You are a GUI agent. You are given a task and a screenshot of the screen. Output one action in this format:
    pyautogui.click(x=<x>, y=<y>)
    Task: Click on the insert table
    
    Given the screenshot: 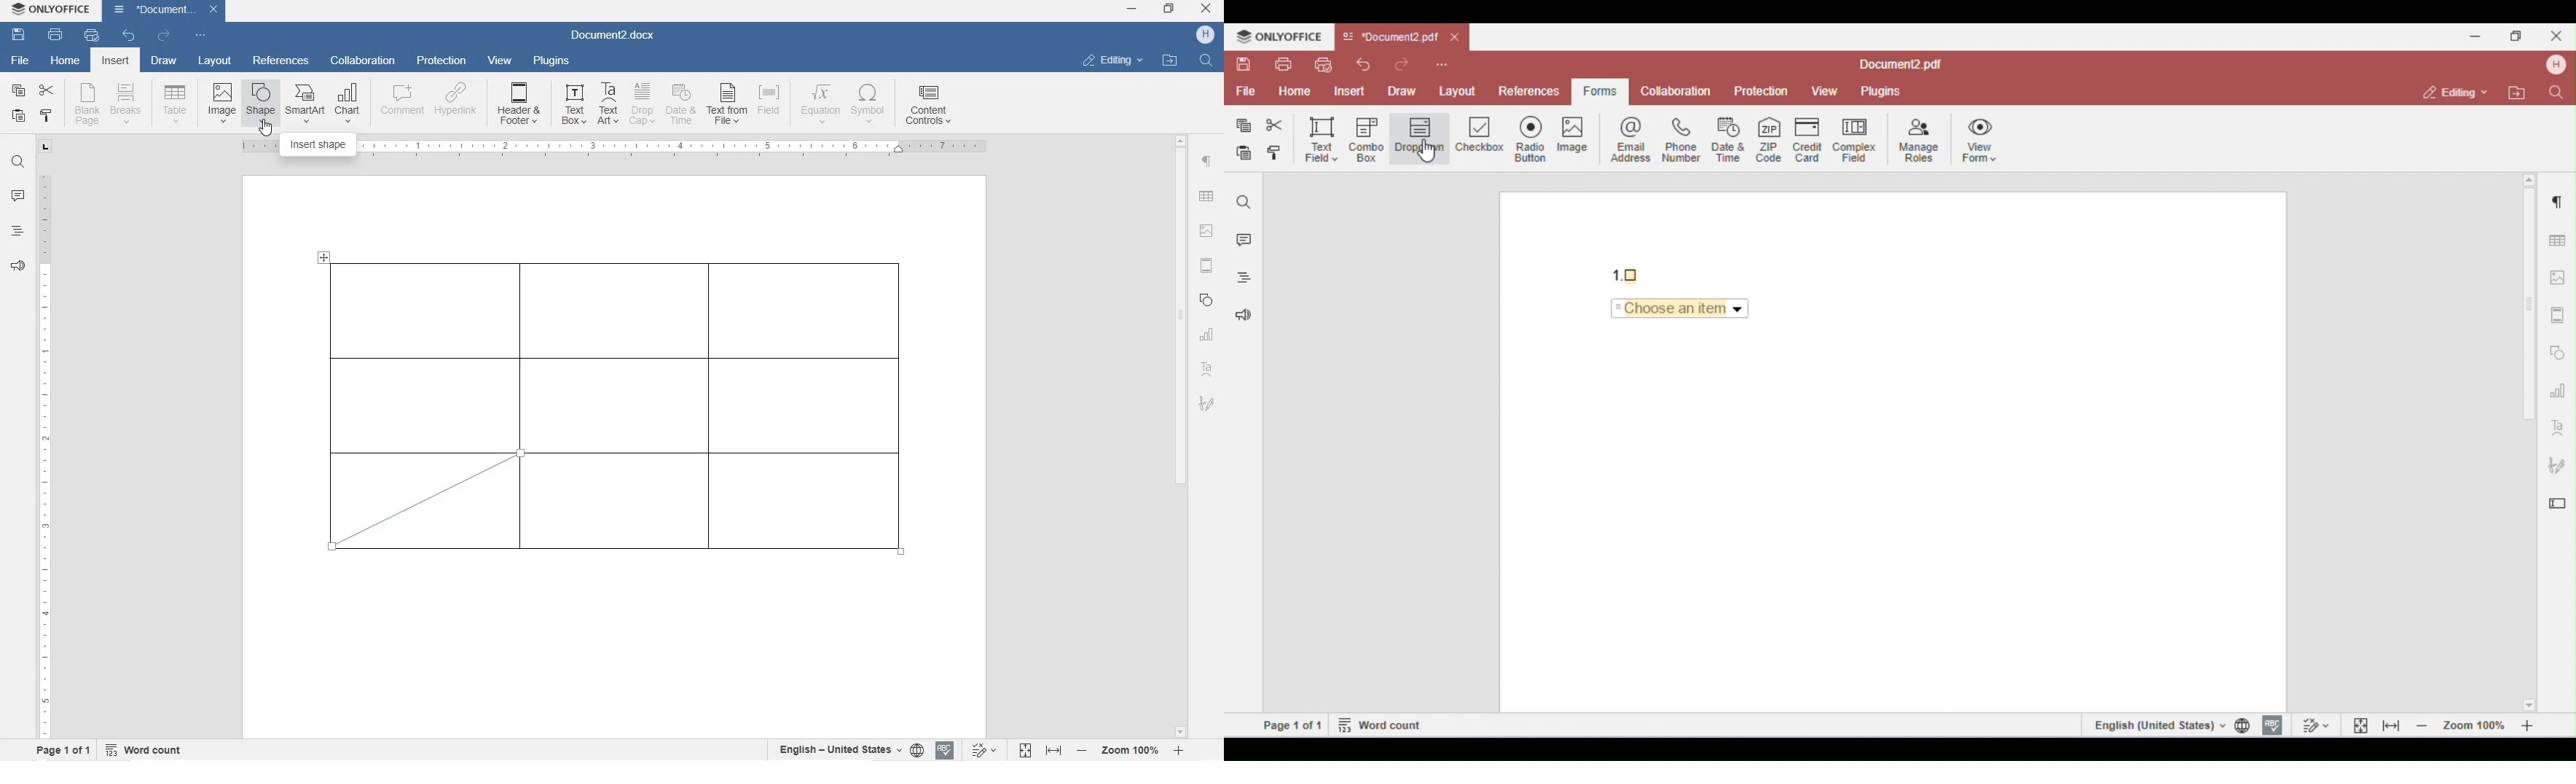 What is the action you would take?
    pyautogui.click(x=172, y=104)
    